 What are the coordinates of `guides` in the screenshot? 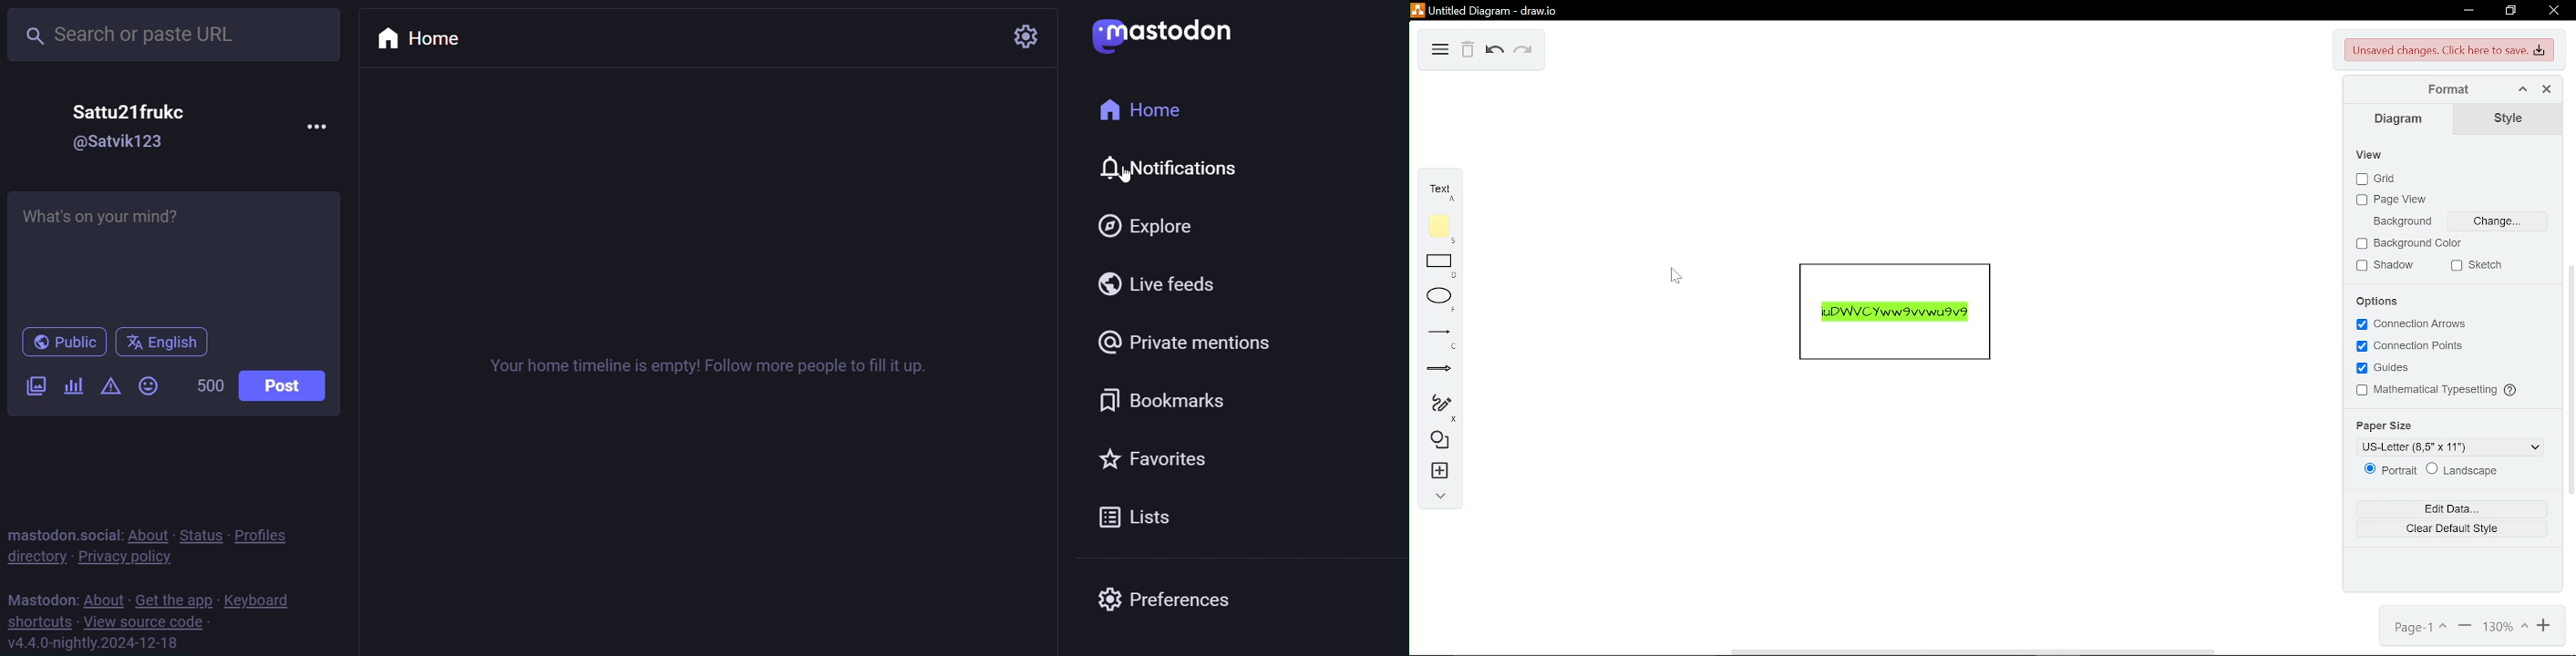 It's located at (2383, 370).